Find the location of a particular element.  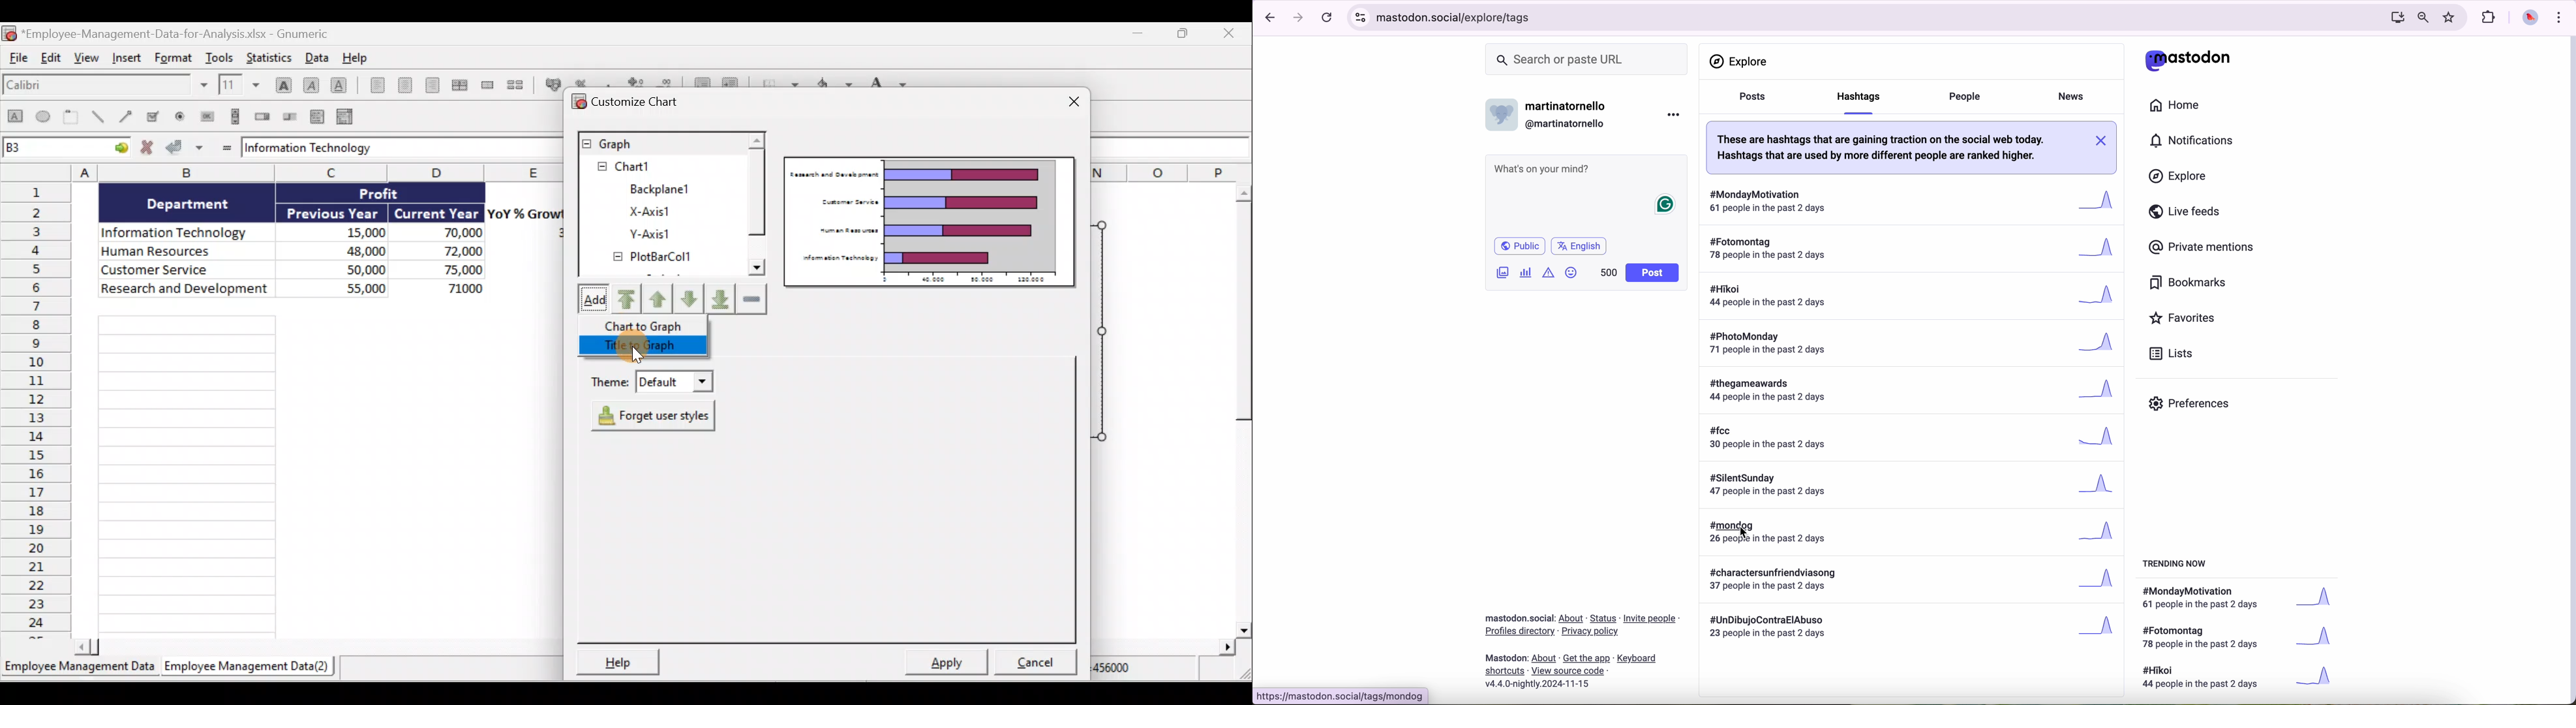

live feeds is located at coordinates (2187, 212).